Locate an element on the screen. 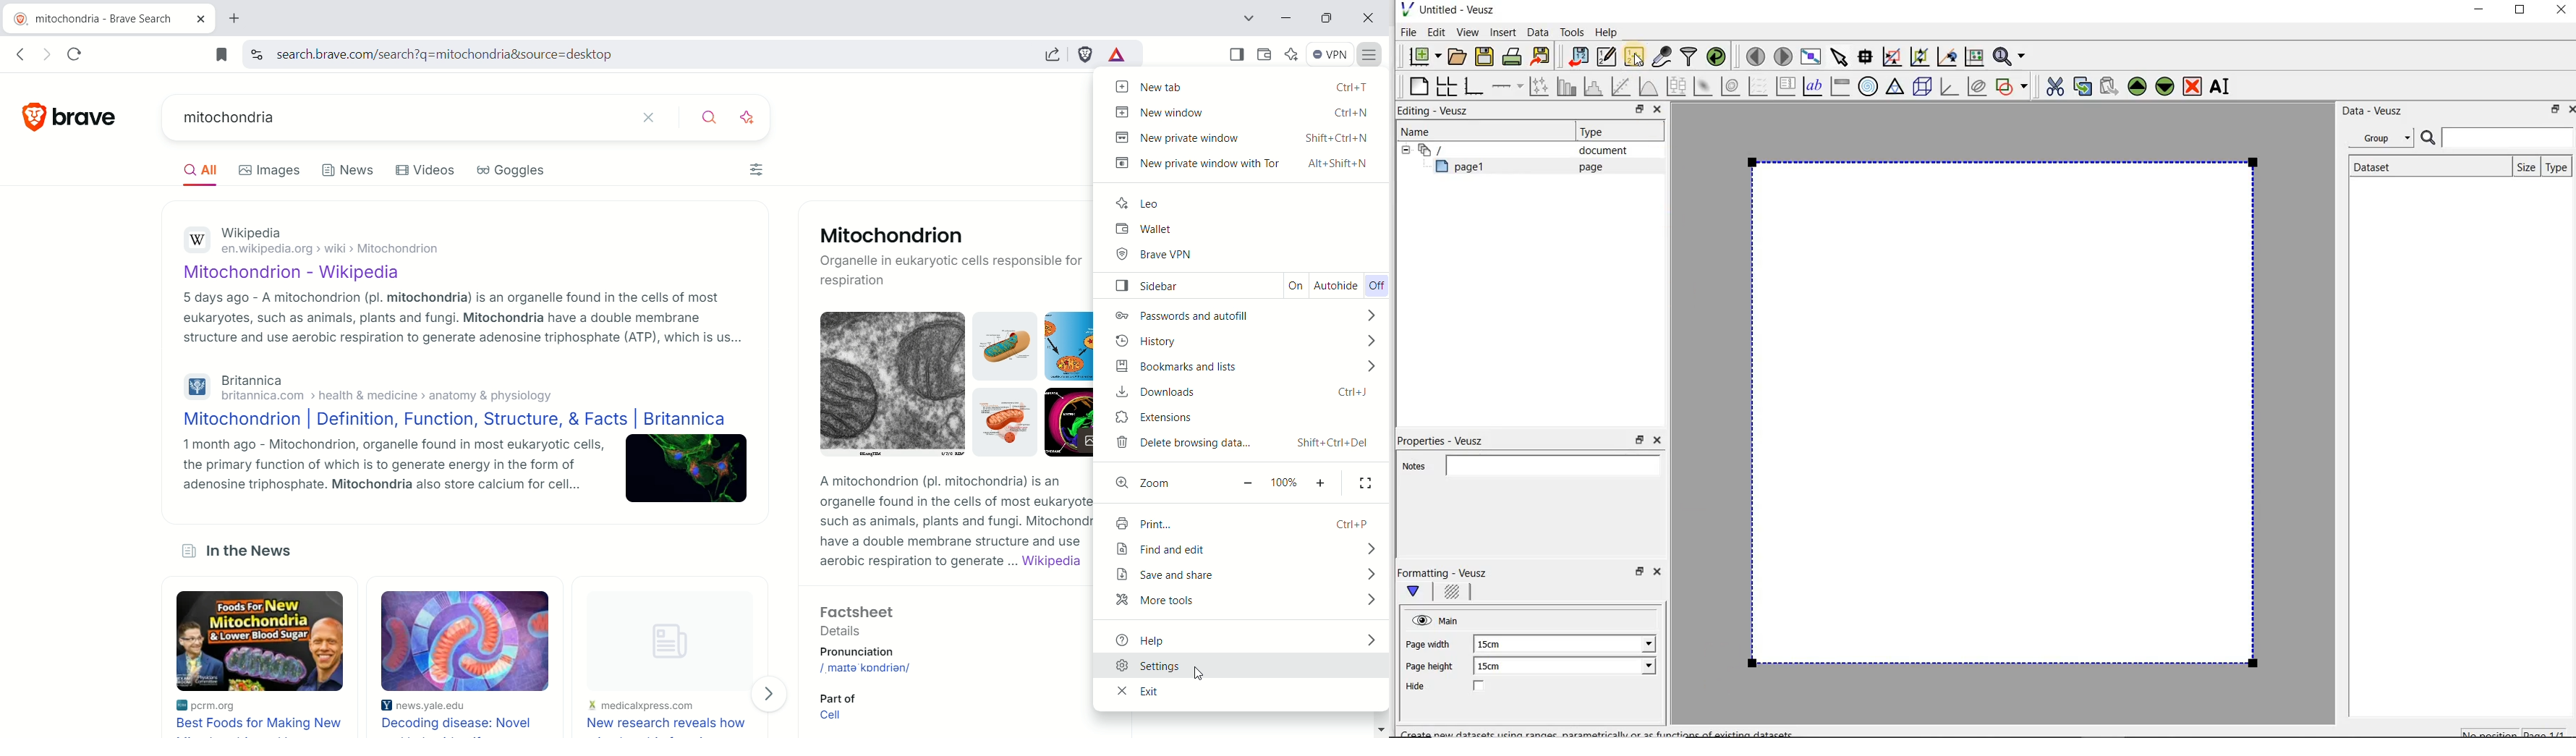  customize and control brave is located at coordinates (1372, 55).